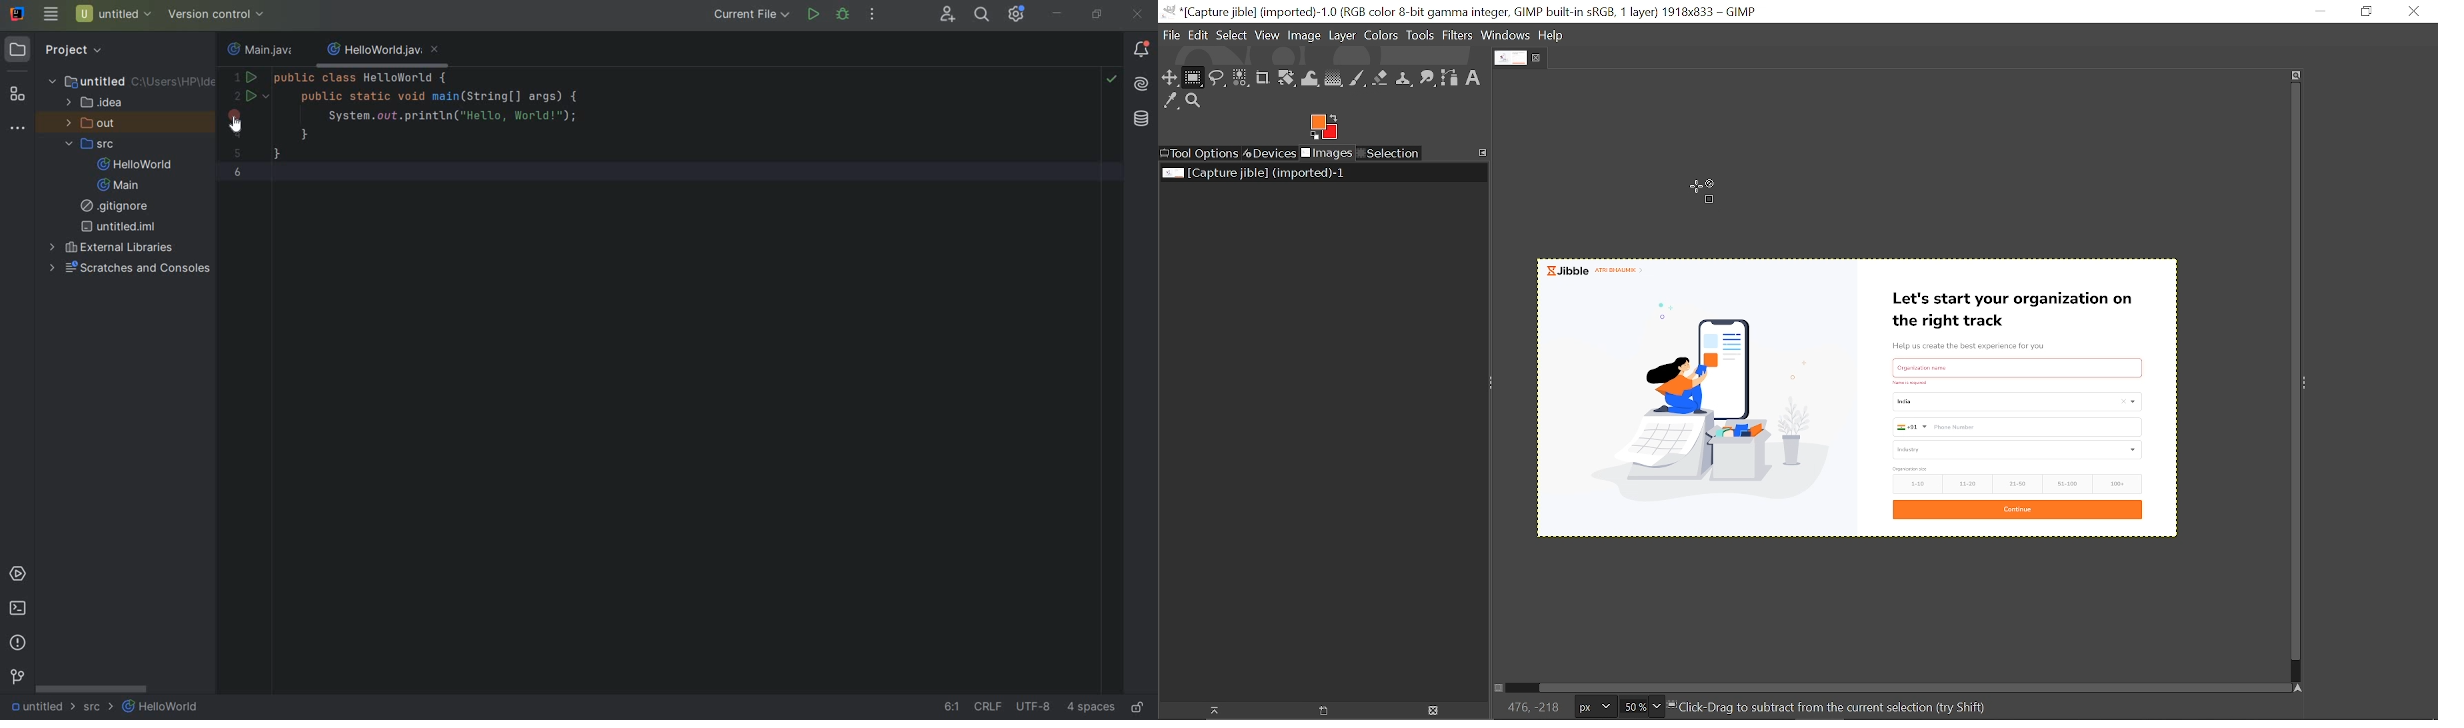 Image resolution: width=2464 pixels, height=728 pixels. What do you see at coordinates (948, 709) in the screenshot?
I see `go to line` at bounding box center [948, 709].